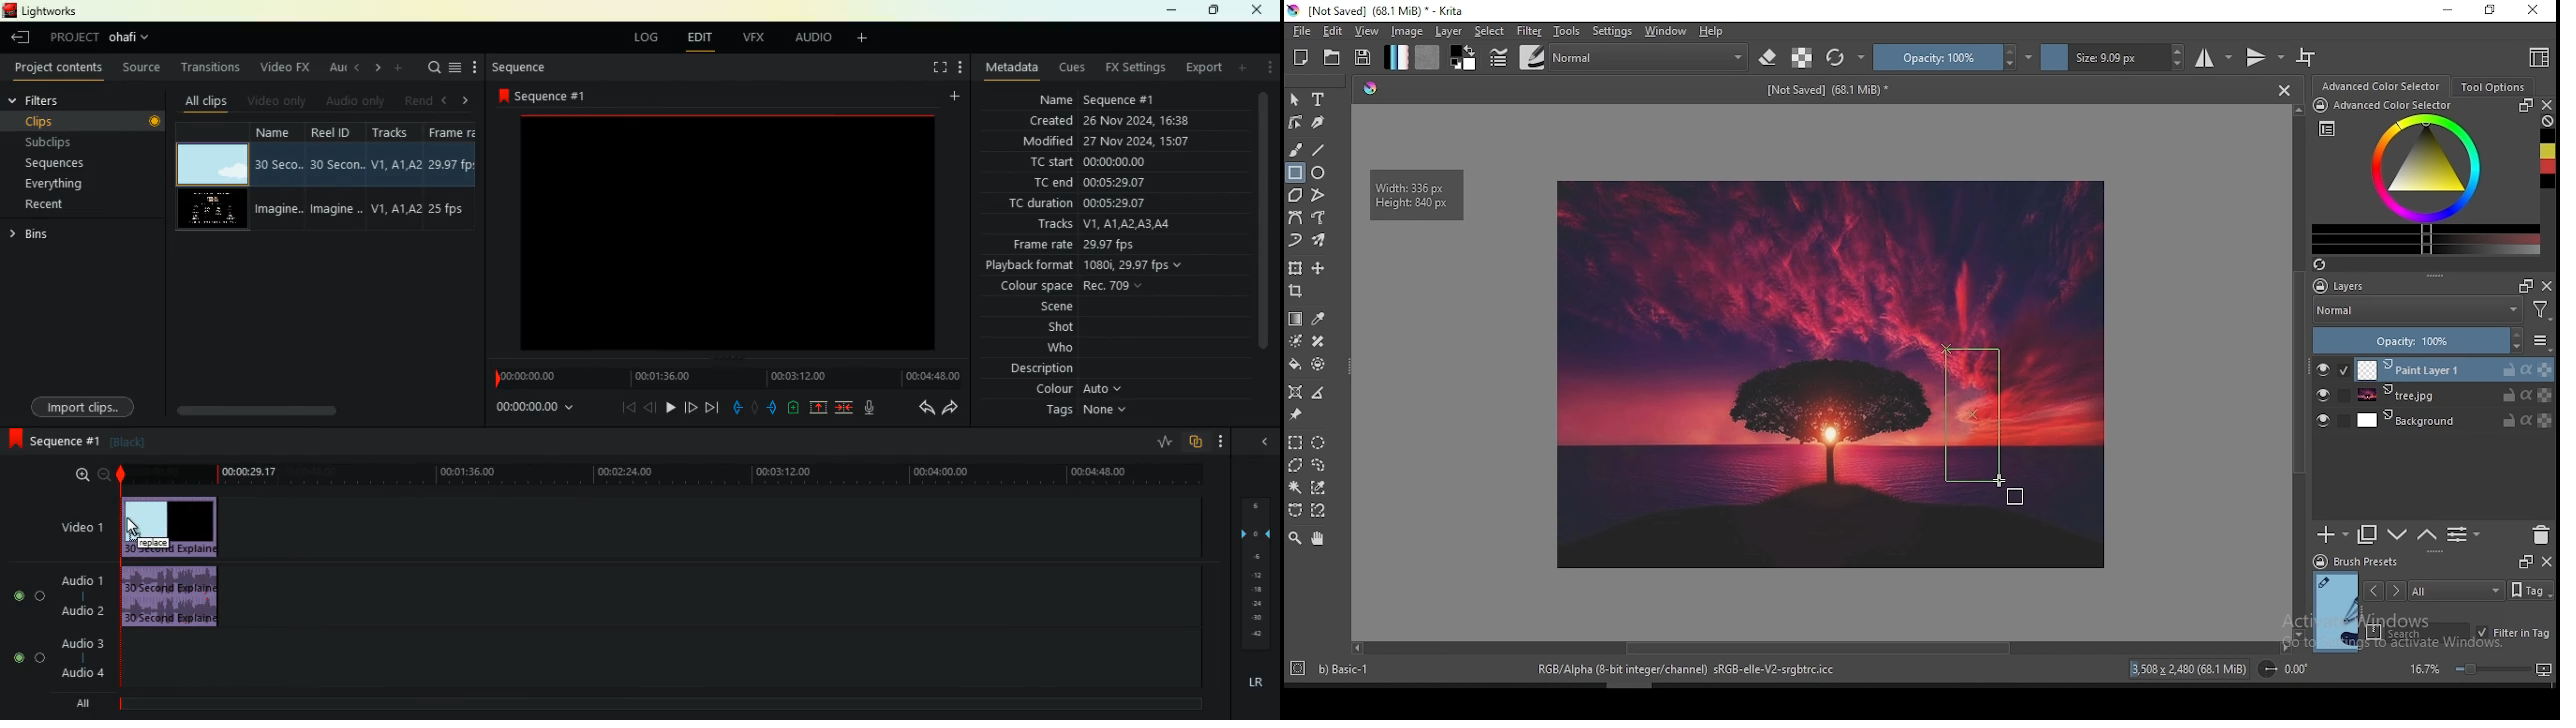  Describe the element at coordinates (2113, 58) in the screenshot. I see `size` at that location.